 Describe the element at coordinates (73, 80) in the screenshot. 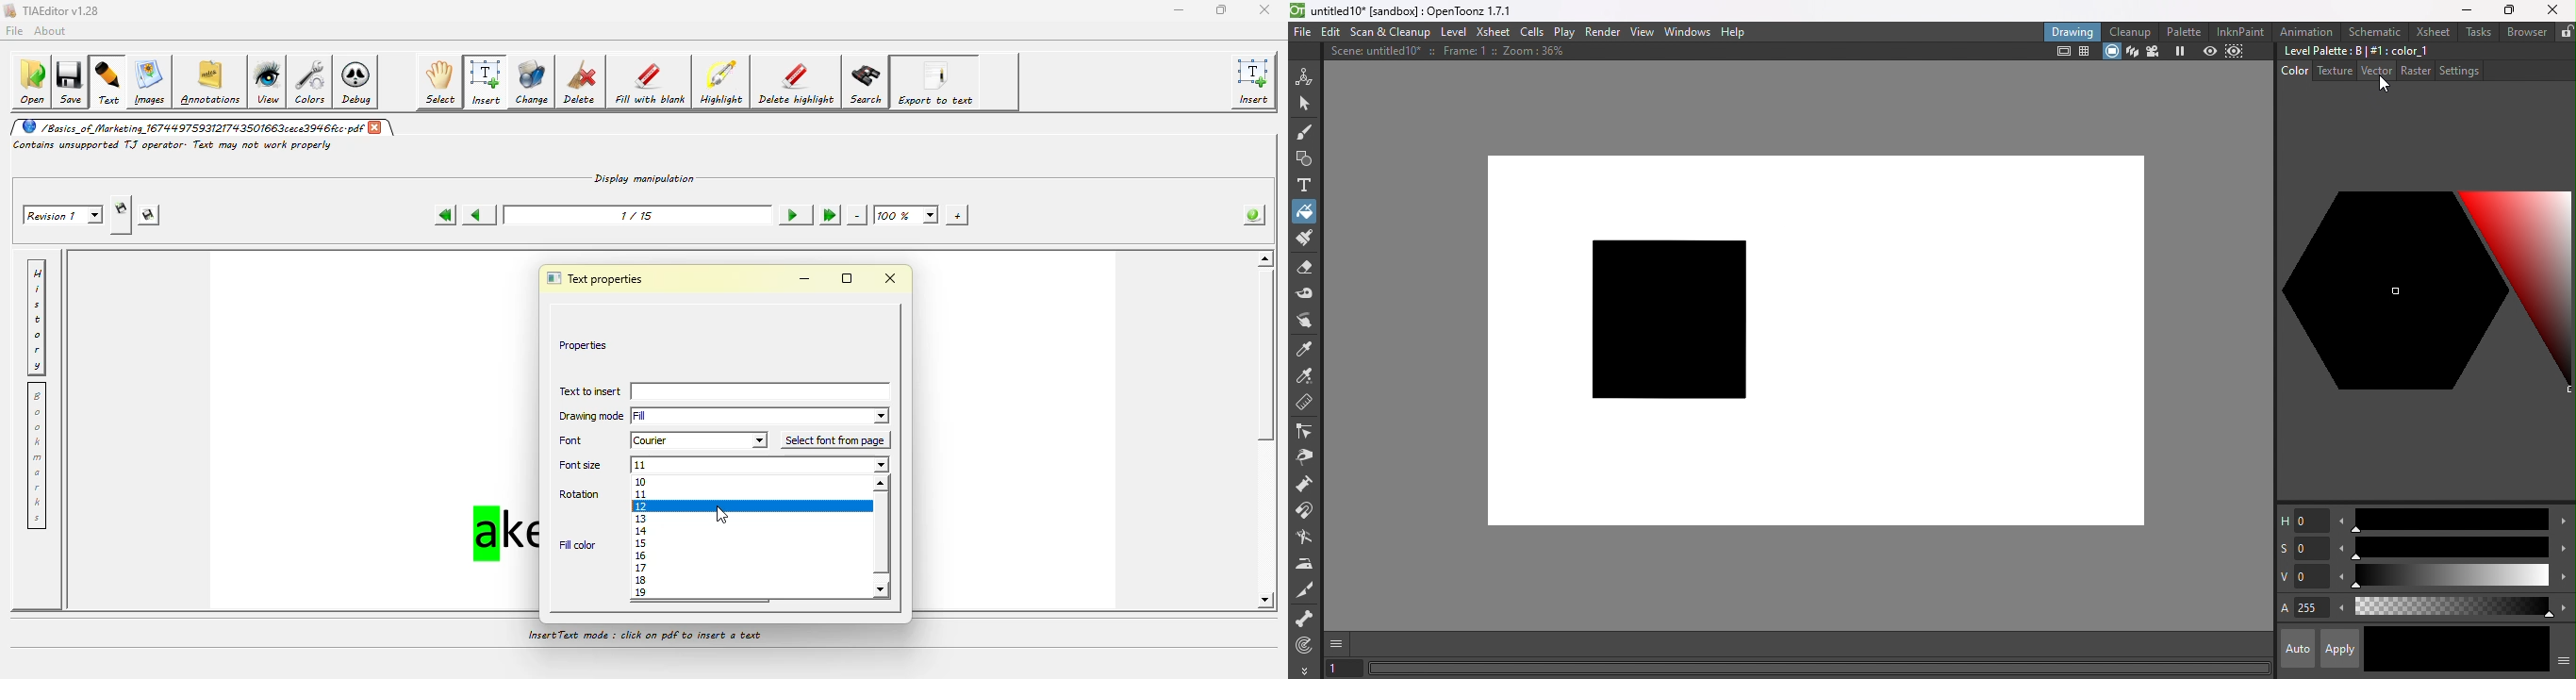

I see `save` at that location.